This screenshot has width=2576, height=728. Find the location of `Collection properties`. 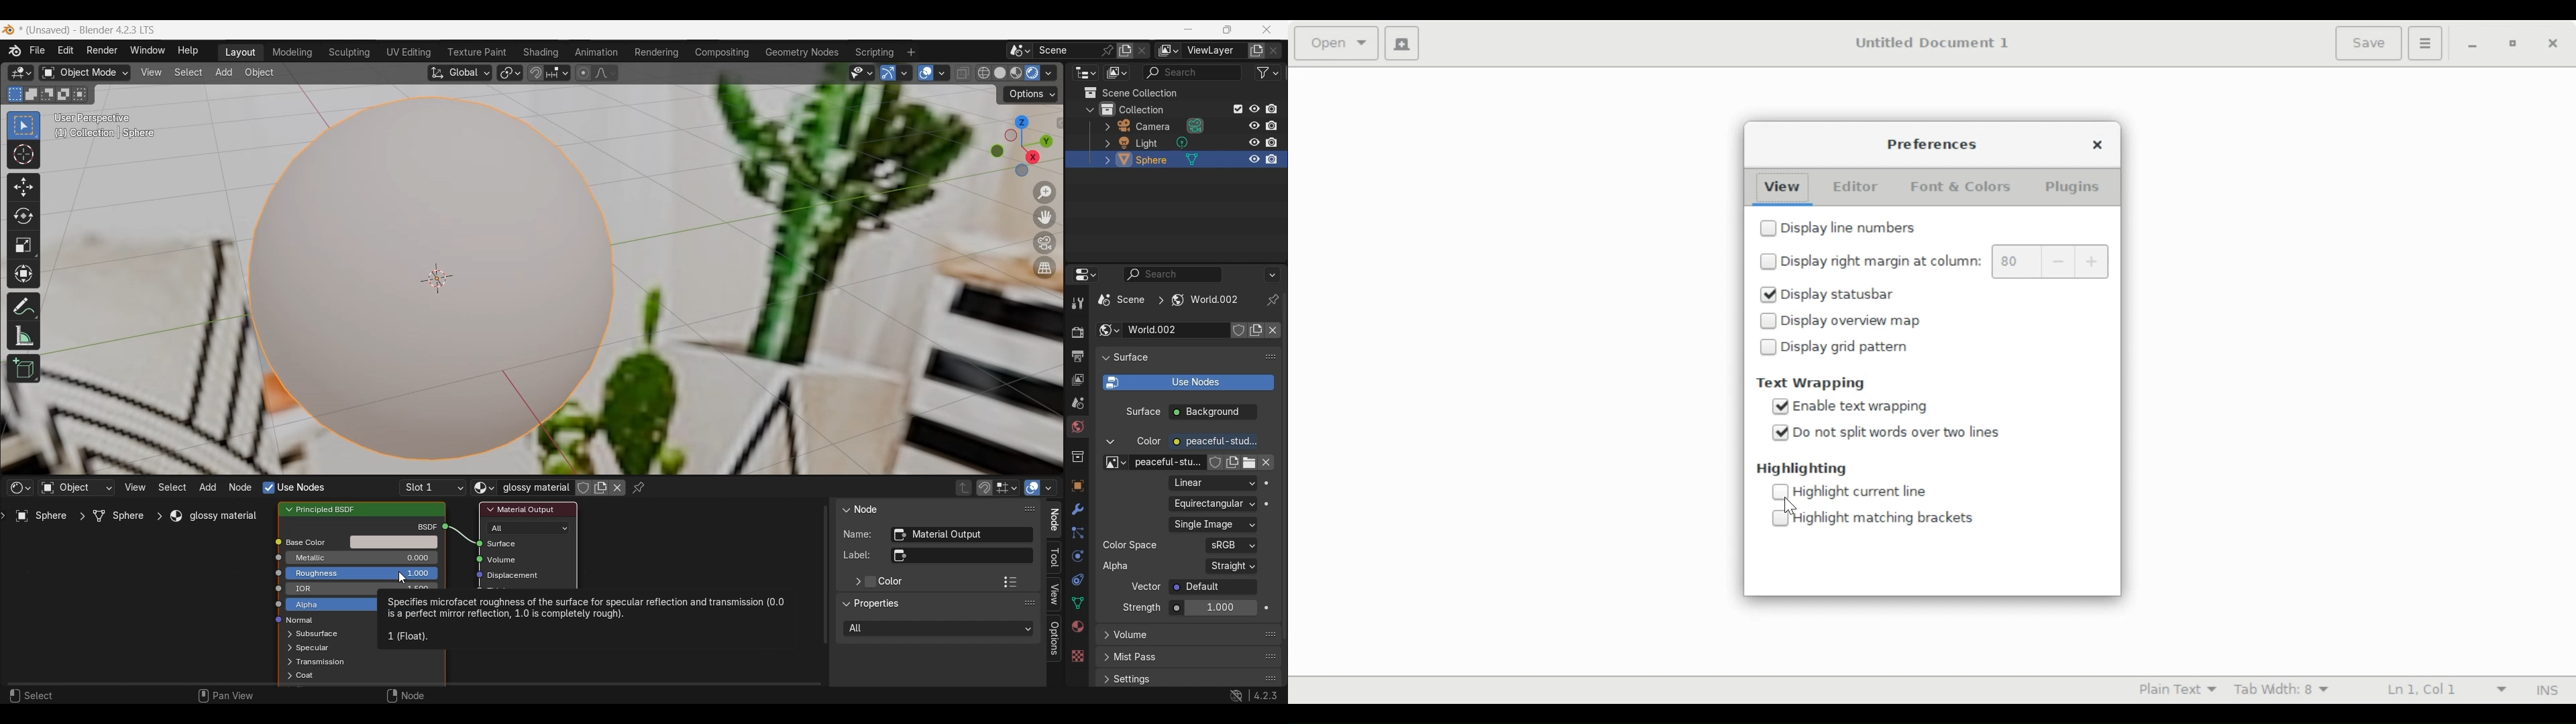

Collection properties is located at coordinates (1077, 457).